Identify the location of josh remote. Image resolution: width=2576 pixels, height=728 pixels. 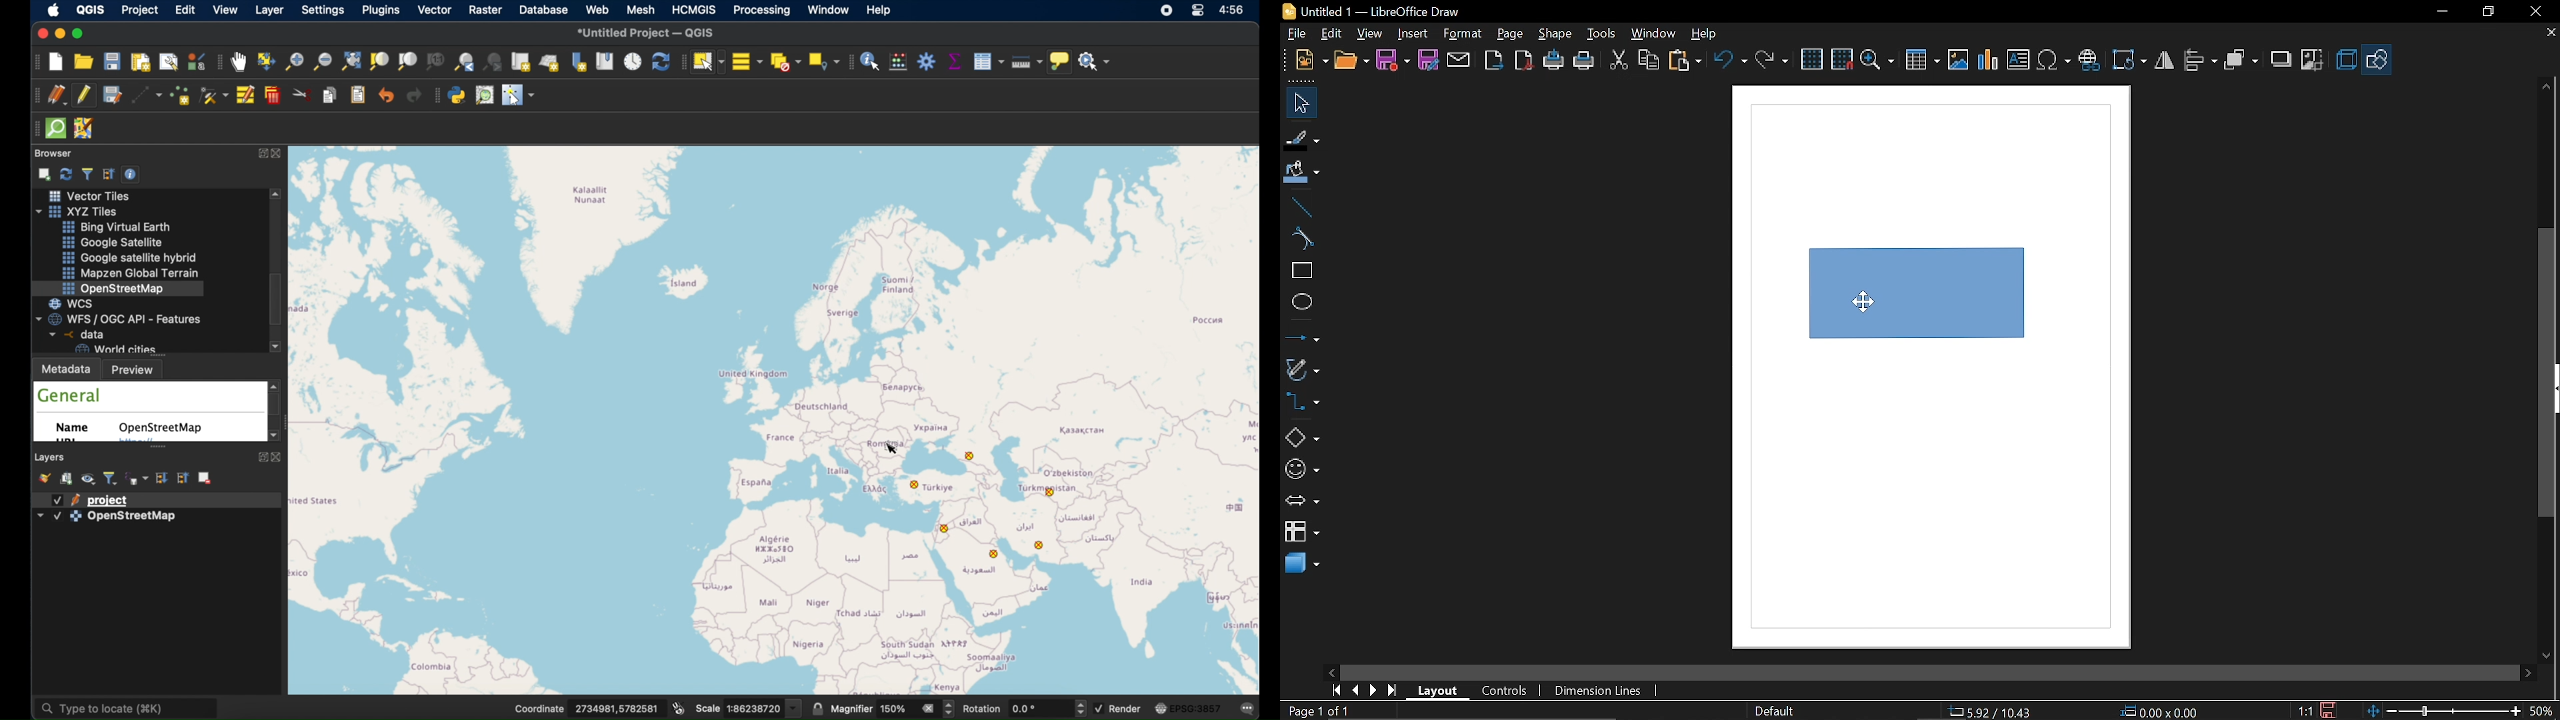
(85, 129).